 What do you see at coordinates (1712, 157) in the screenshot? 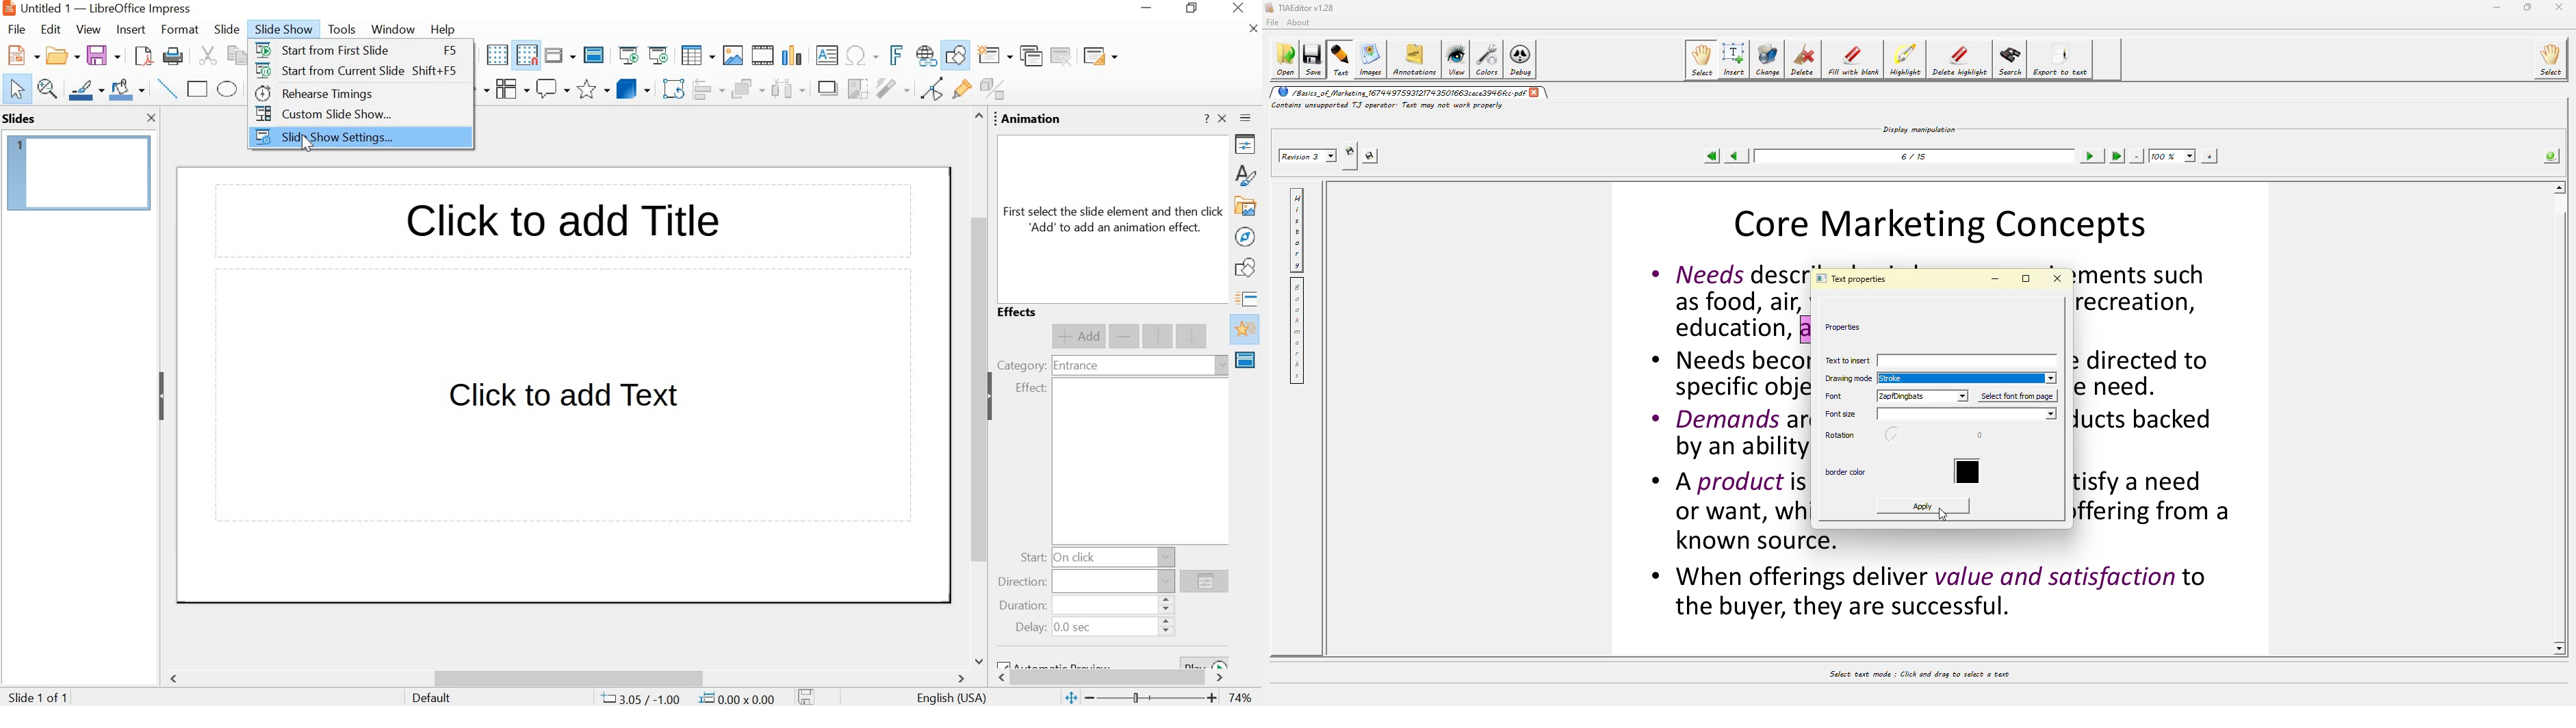
I see `first page` at bounding box center [1712, 157].